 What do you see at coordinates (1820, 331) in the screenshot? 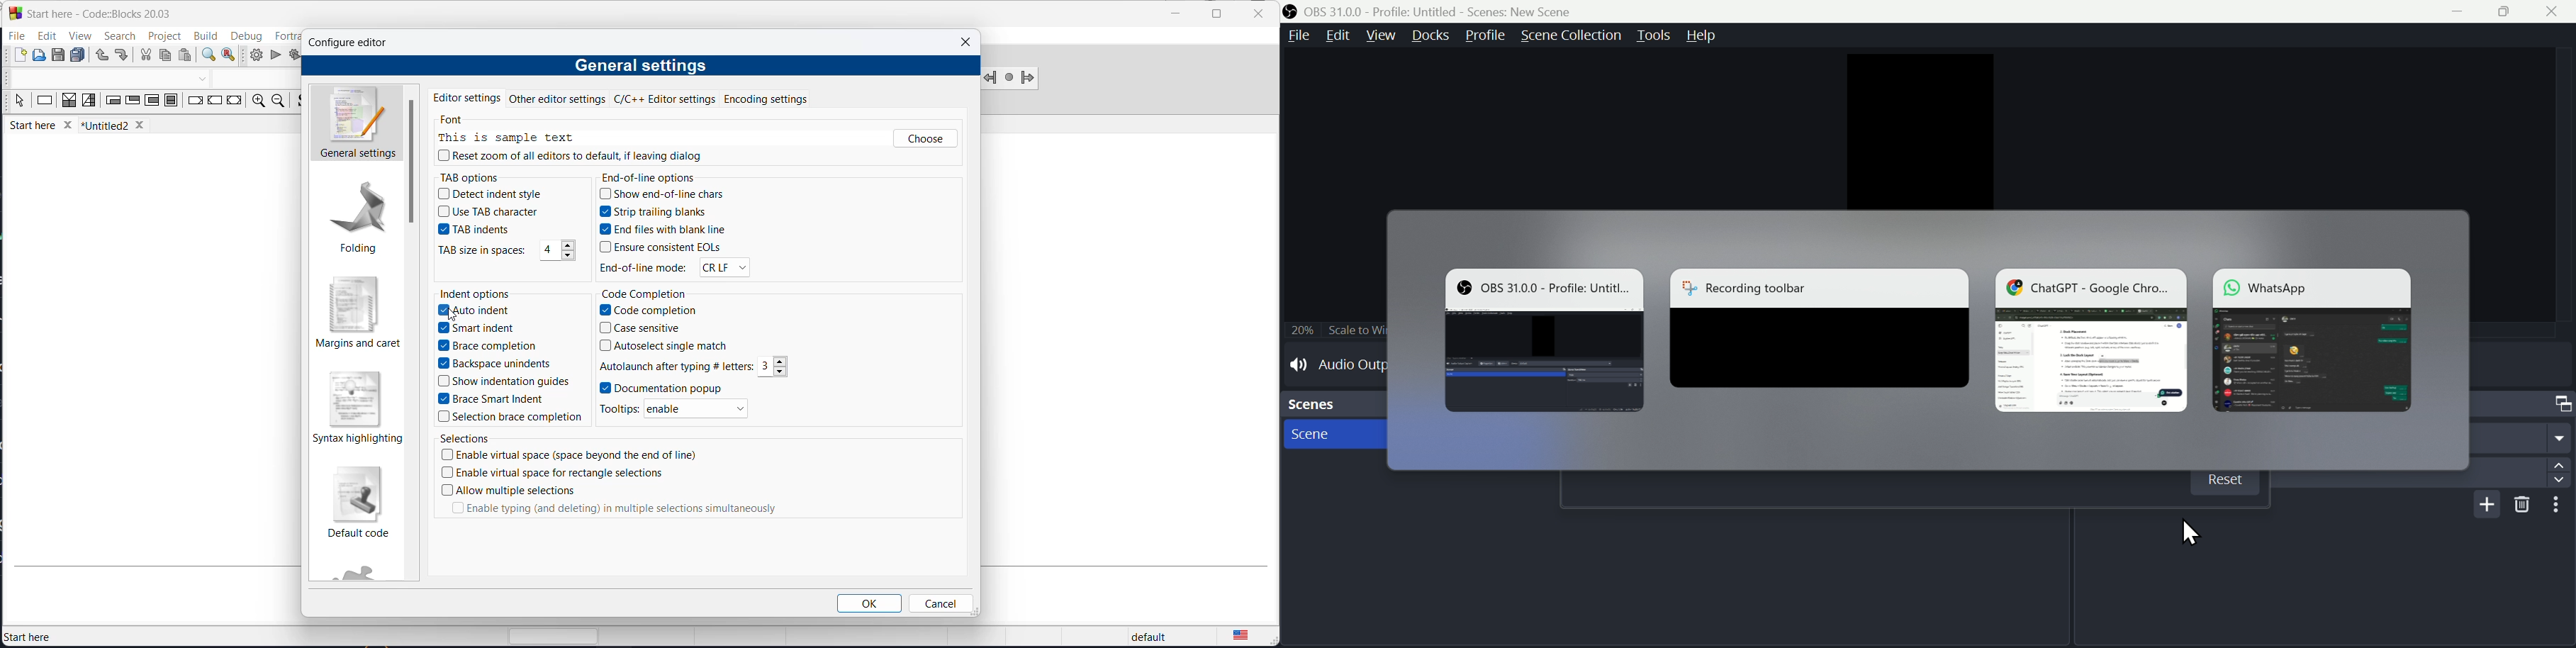
I see `Recording toolbar` at bounding box center [1820, 331].